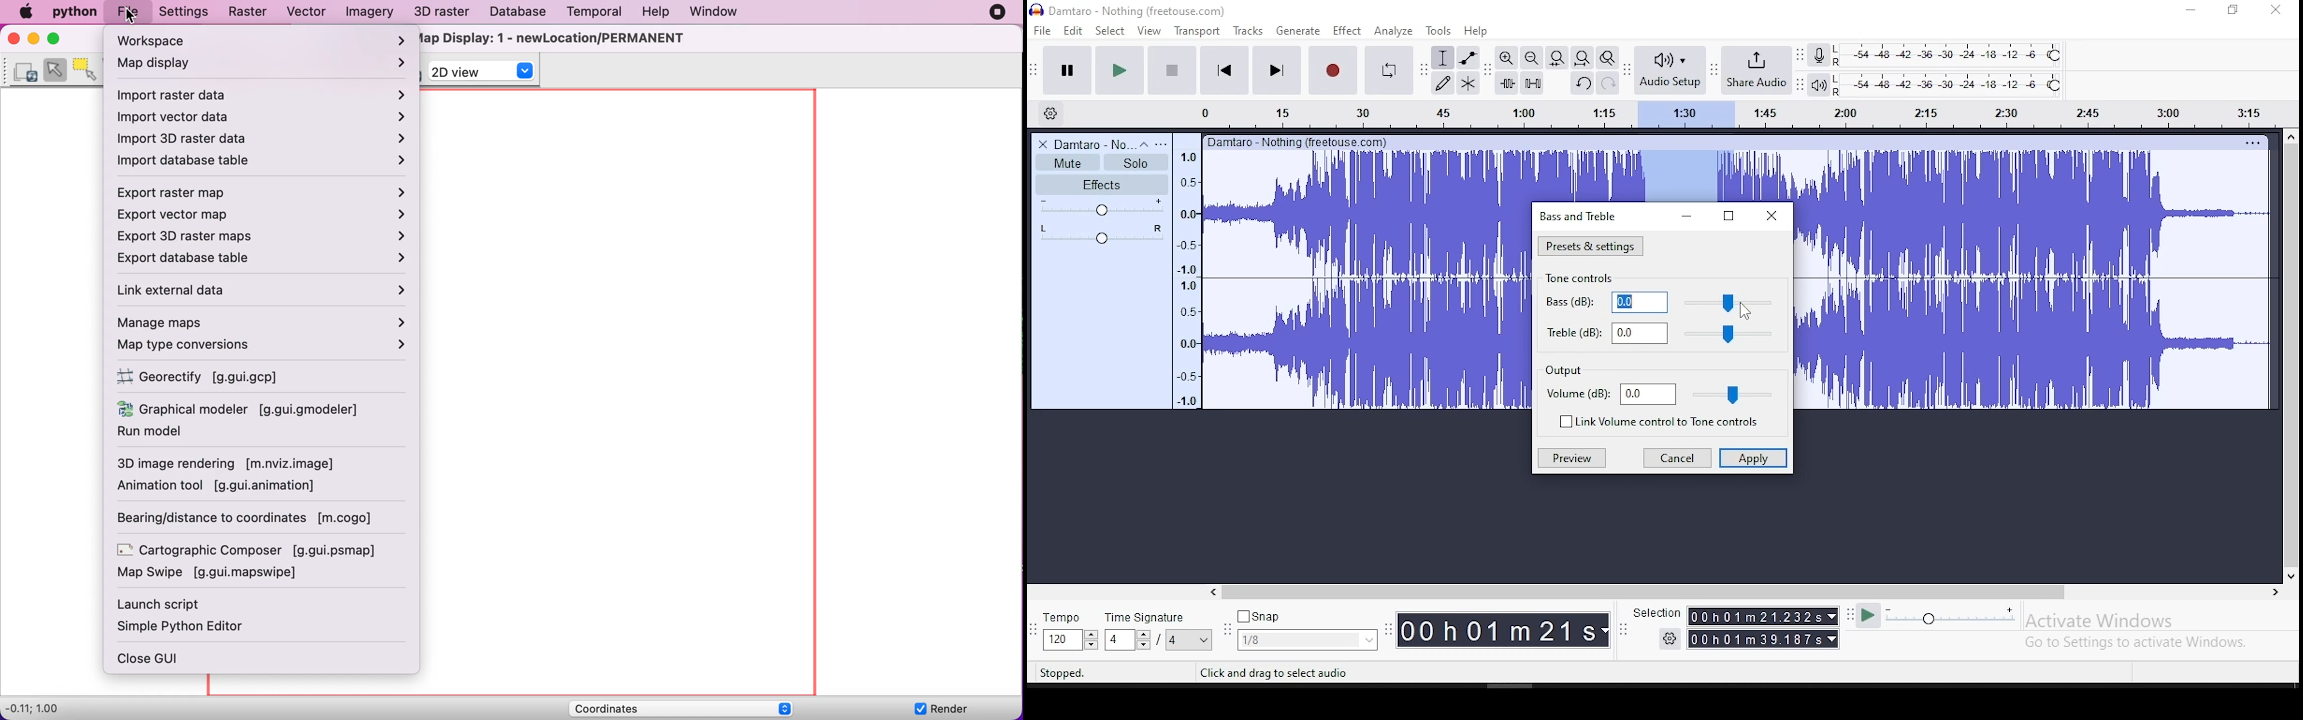  Describe the element at coordinates (1669, 68) in the screenshot. I see `audio setup` at that location.